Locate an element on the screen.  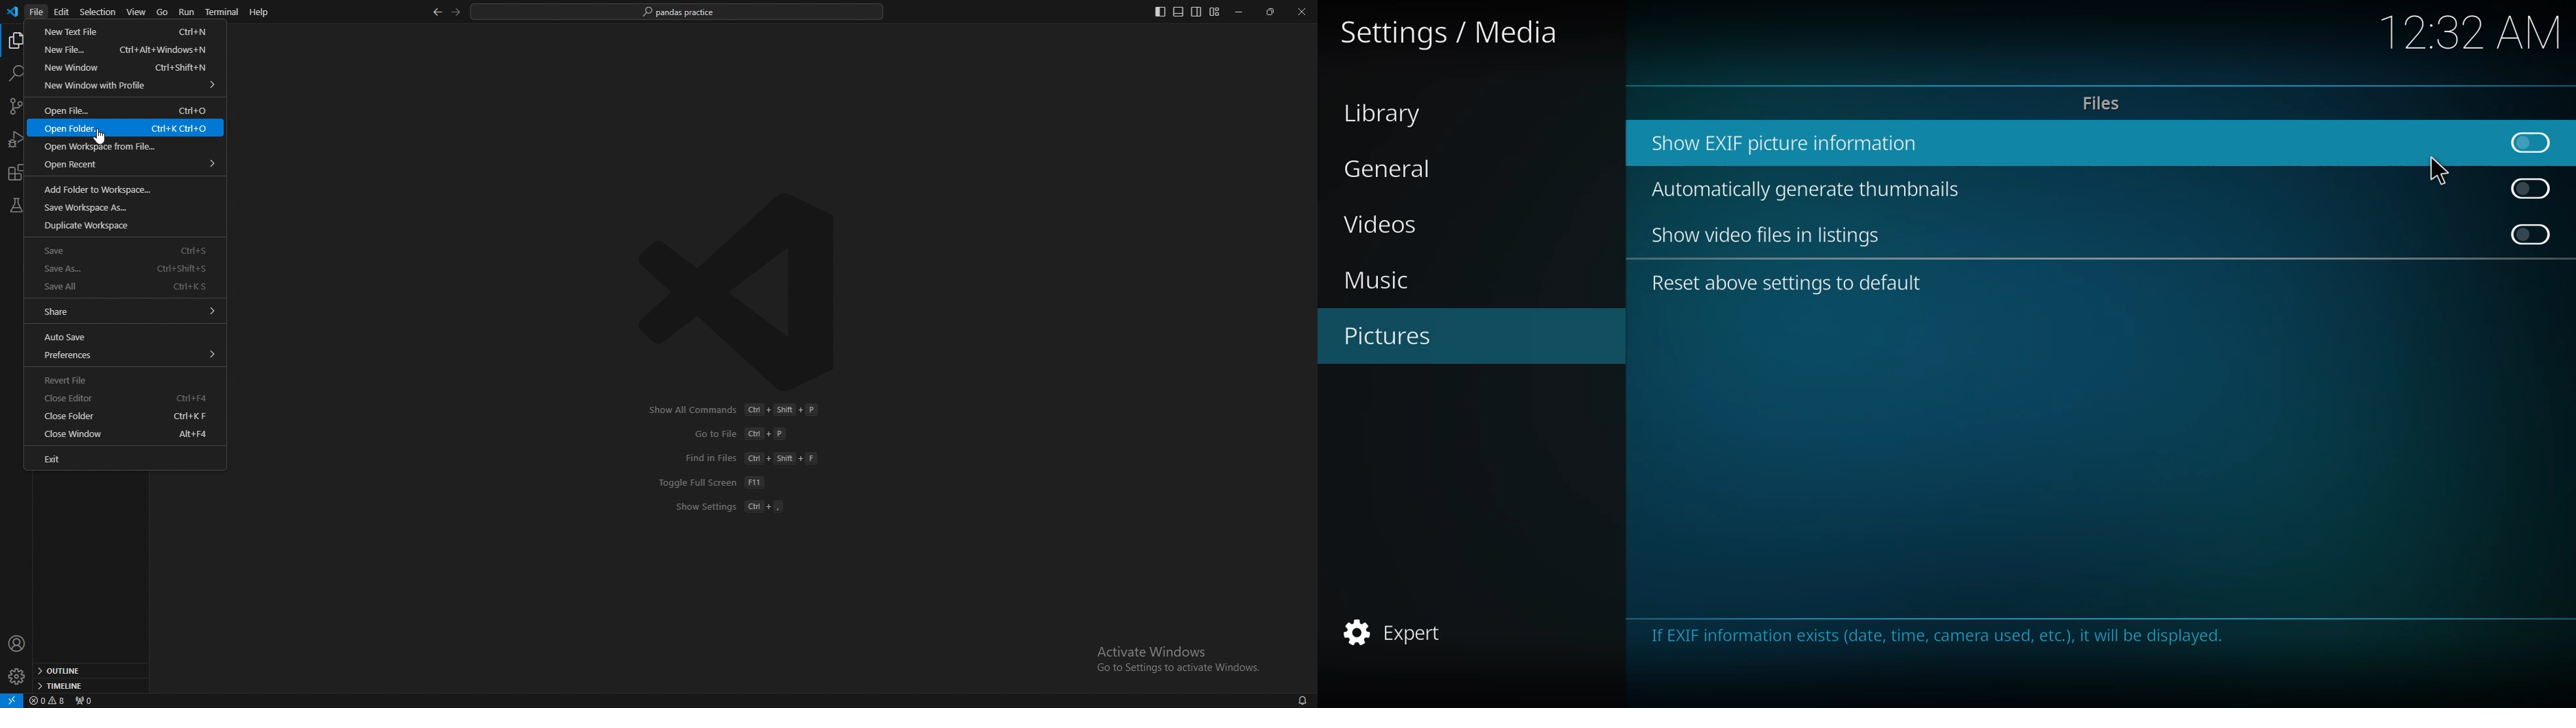
music is located at coordinates (1391, 280).